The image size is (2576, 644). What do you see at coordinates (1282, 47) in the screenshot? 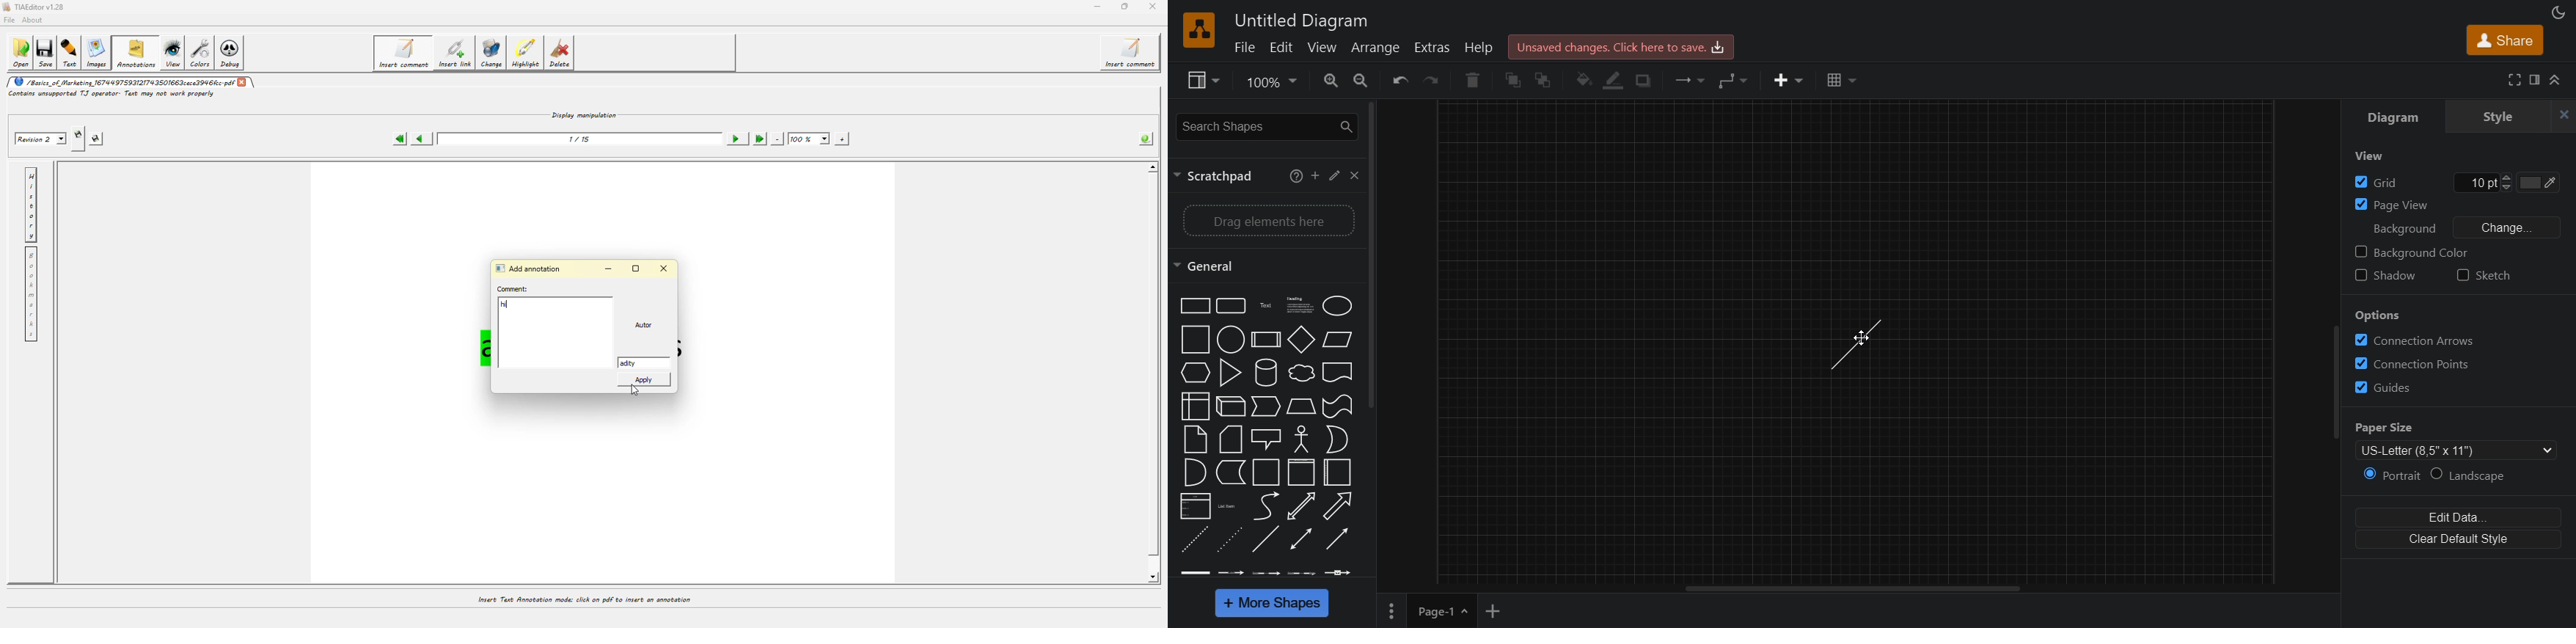
I see `edit` at bounding box center [1282, 47].